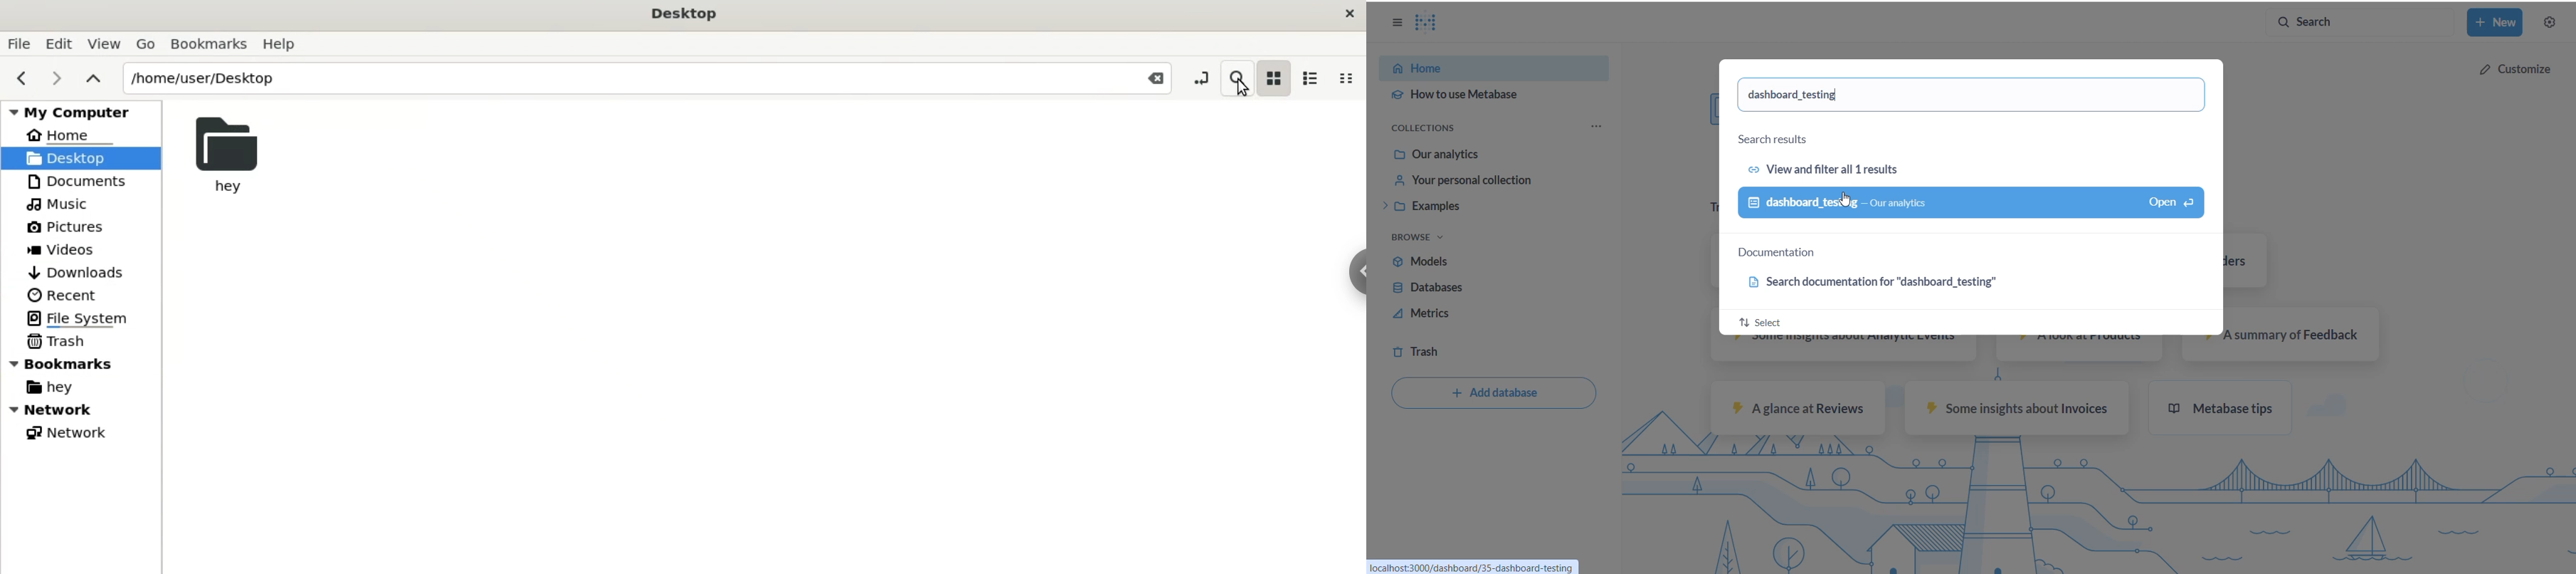  I want to click on File System, so click(73, 318).